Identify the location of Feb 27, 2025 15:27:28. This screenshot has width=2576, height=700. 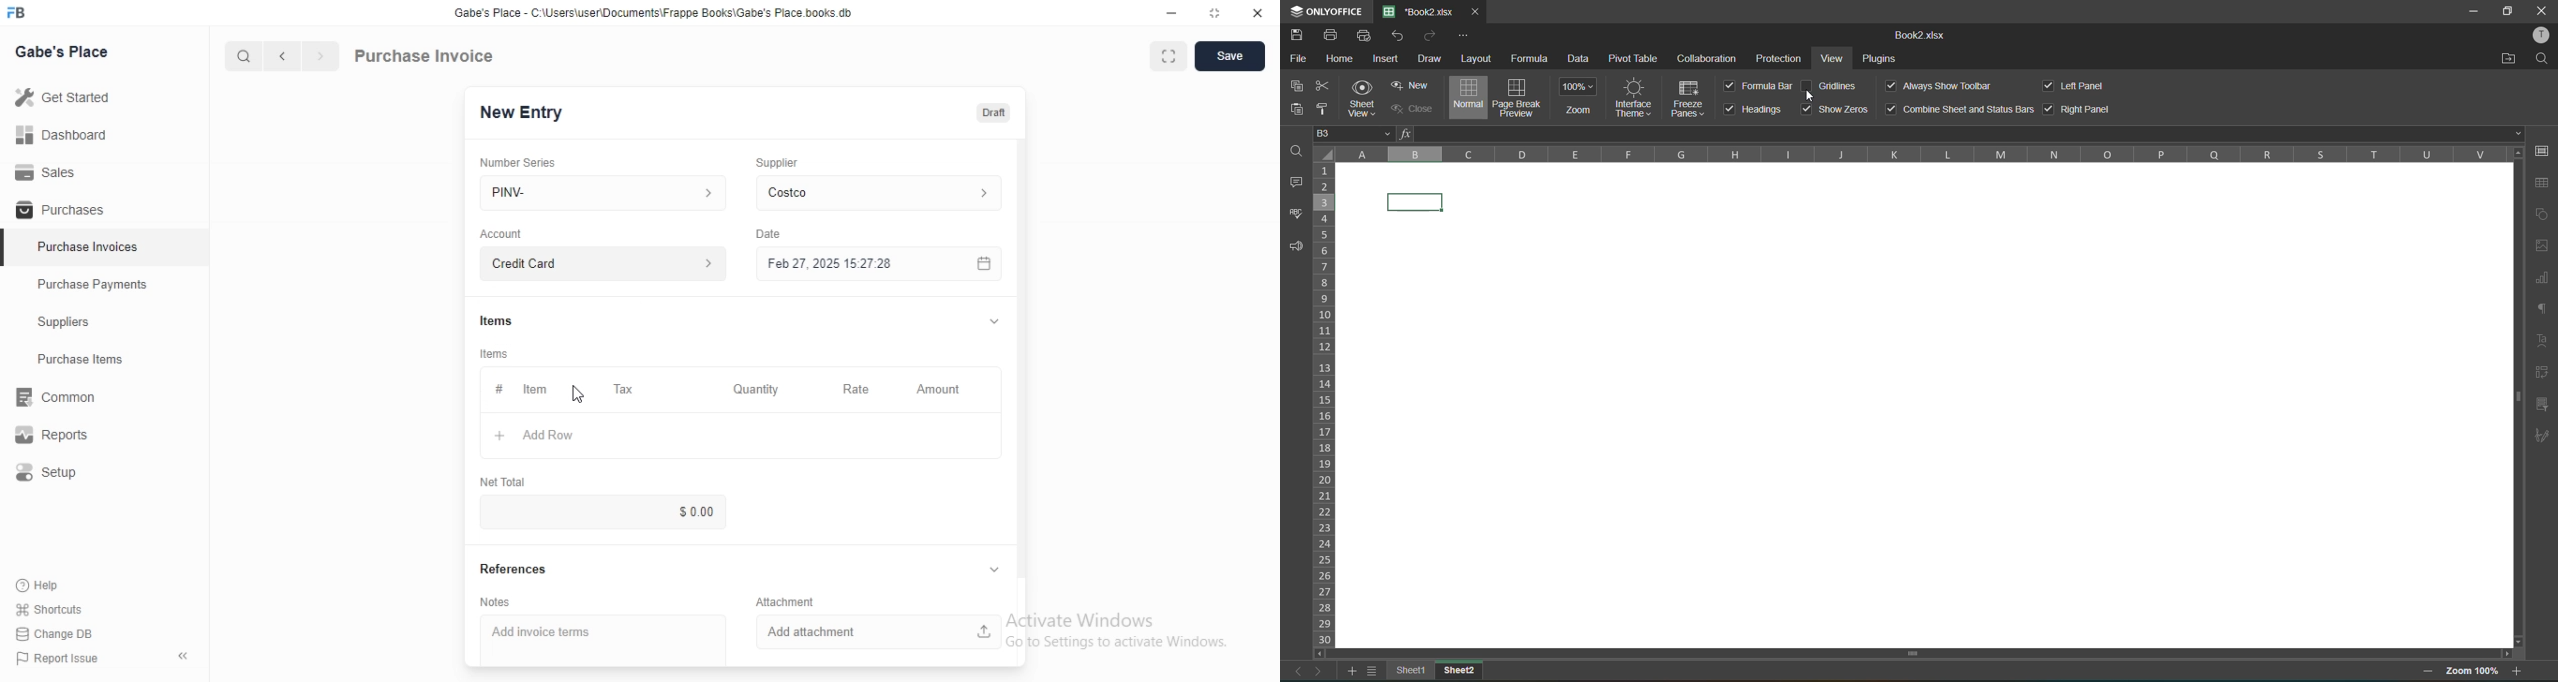
(879, 263).